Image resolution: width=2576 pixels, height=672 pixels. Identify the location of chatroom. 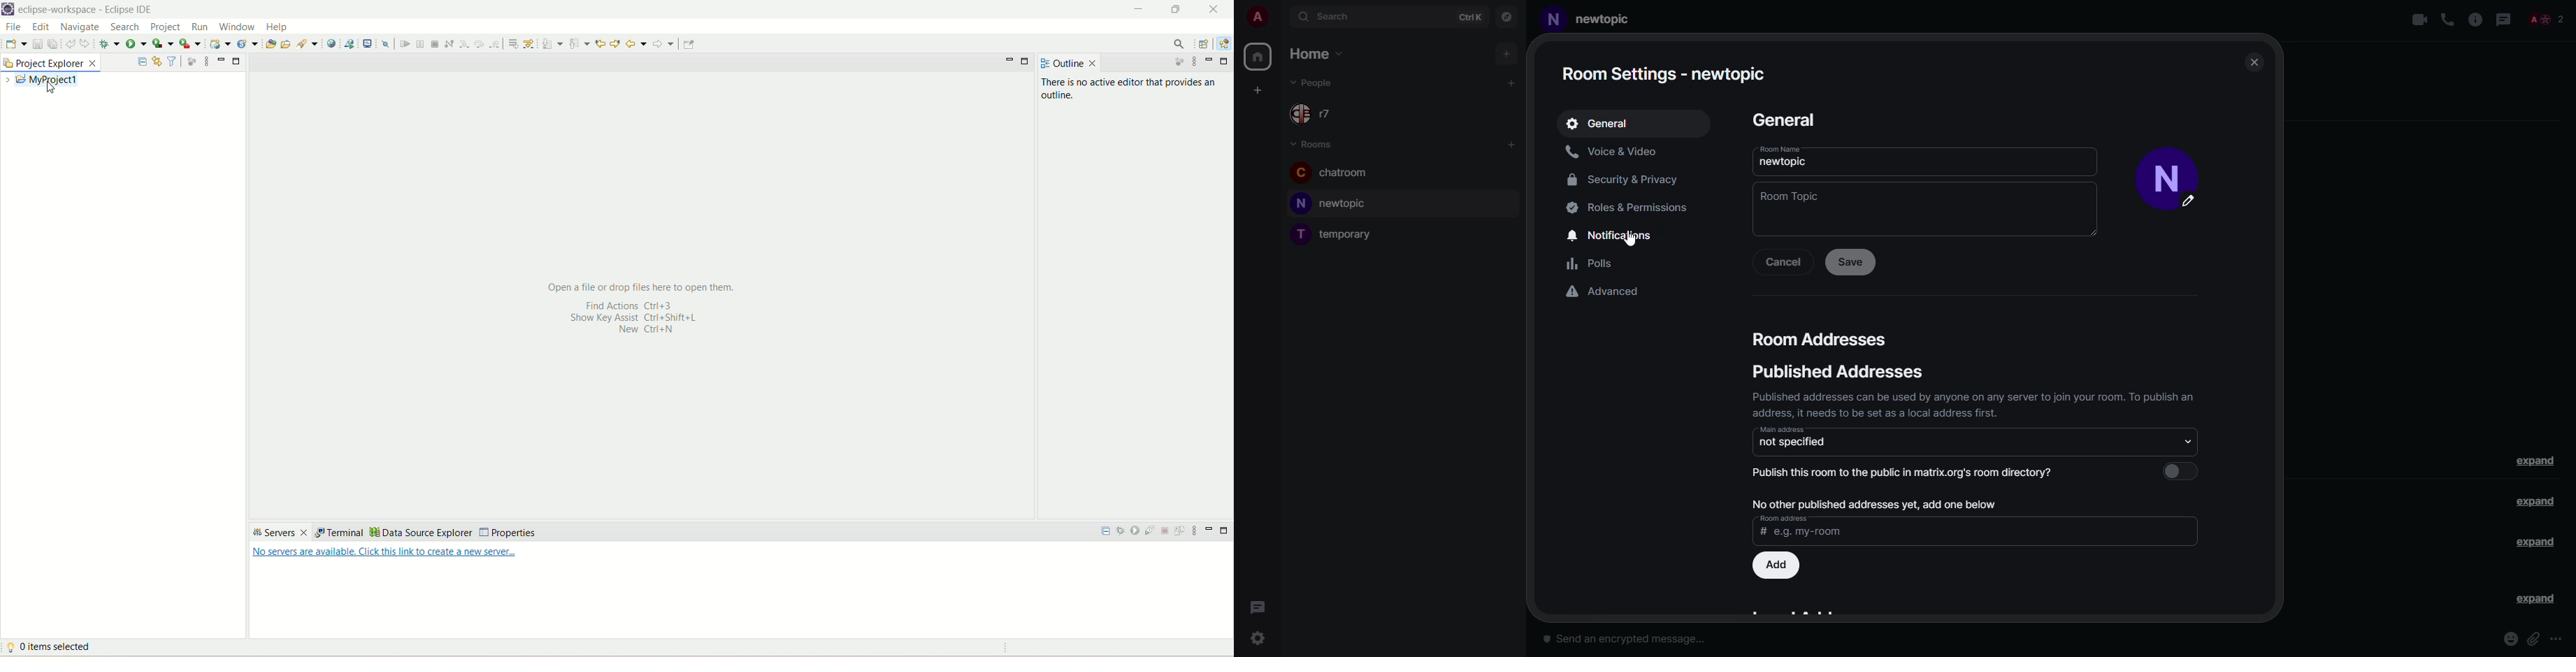
(1335, 173).